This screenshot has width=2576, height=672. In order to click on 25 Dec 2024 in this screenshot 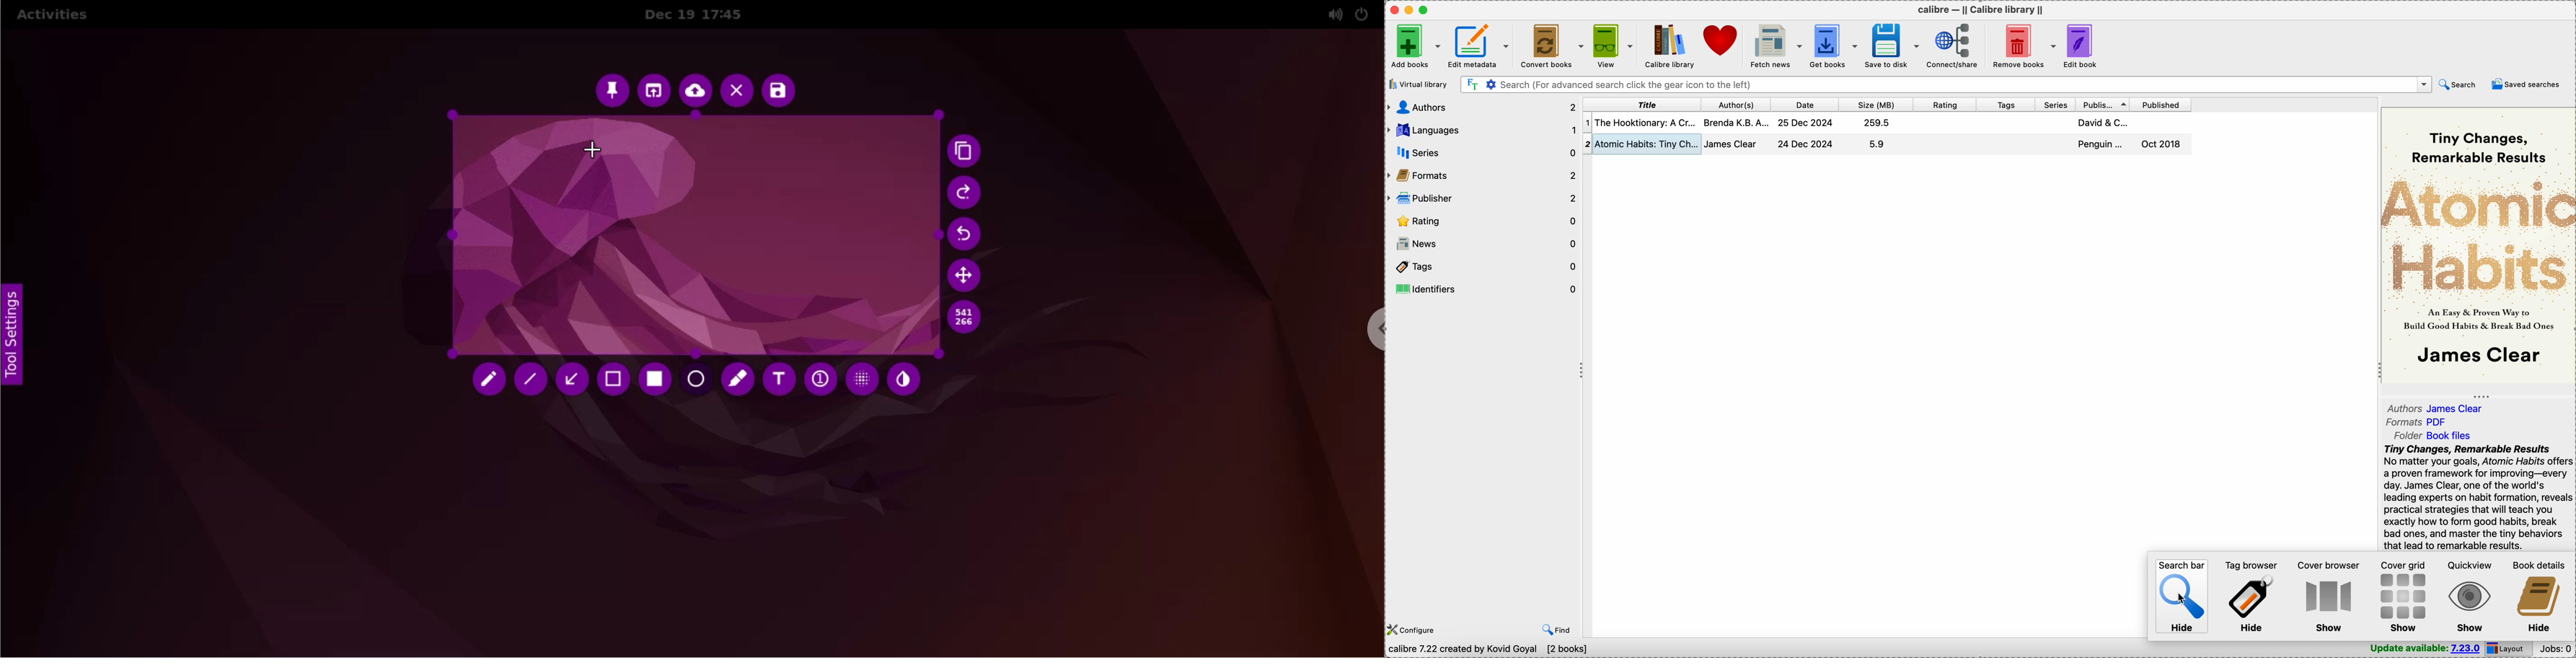, I will do `click(1806, 122)`.